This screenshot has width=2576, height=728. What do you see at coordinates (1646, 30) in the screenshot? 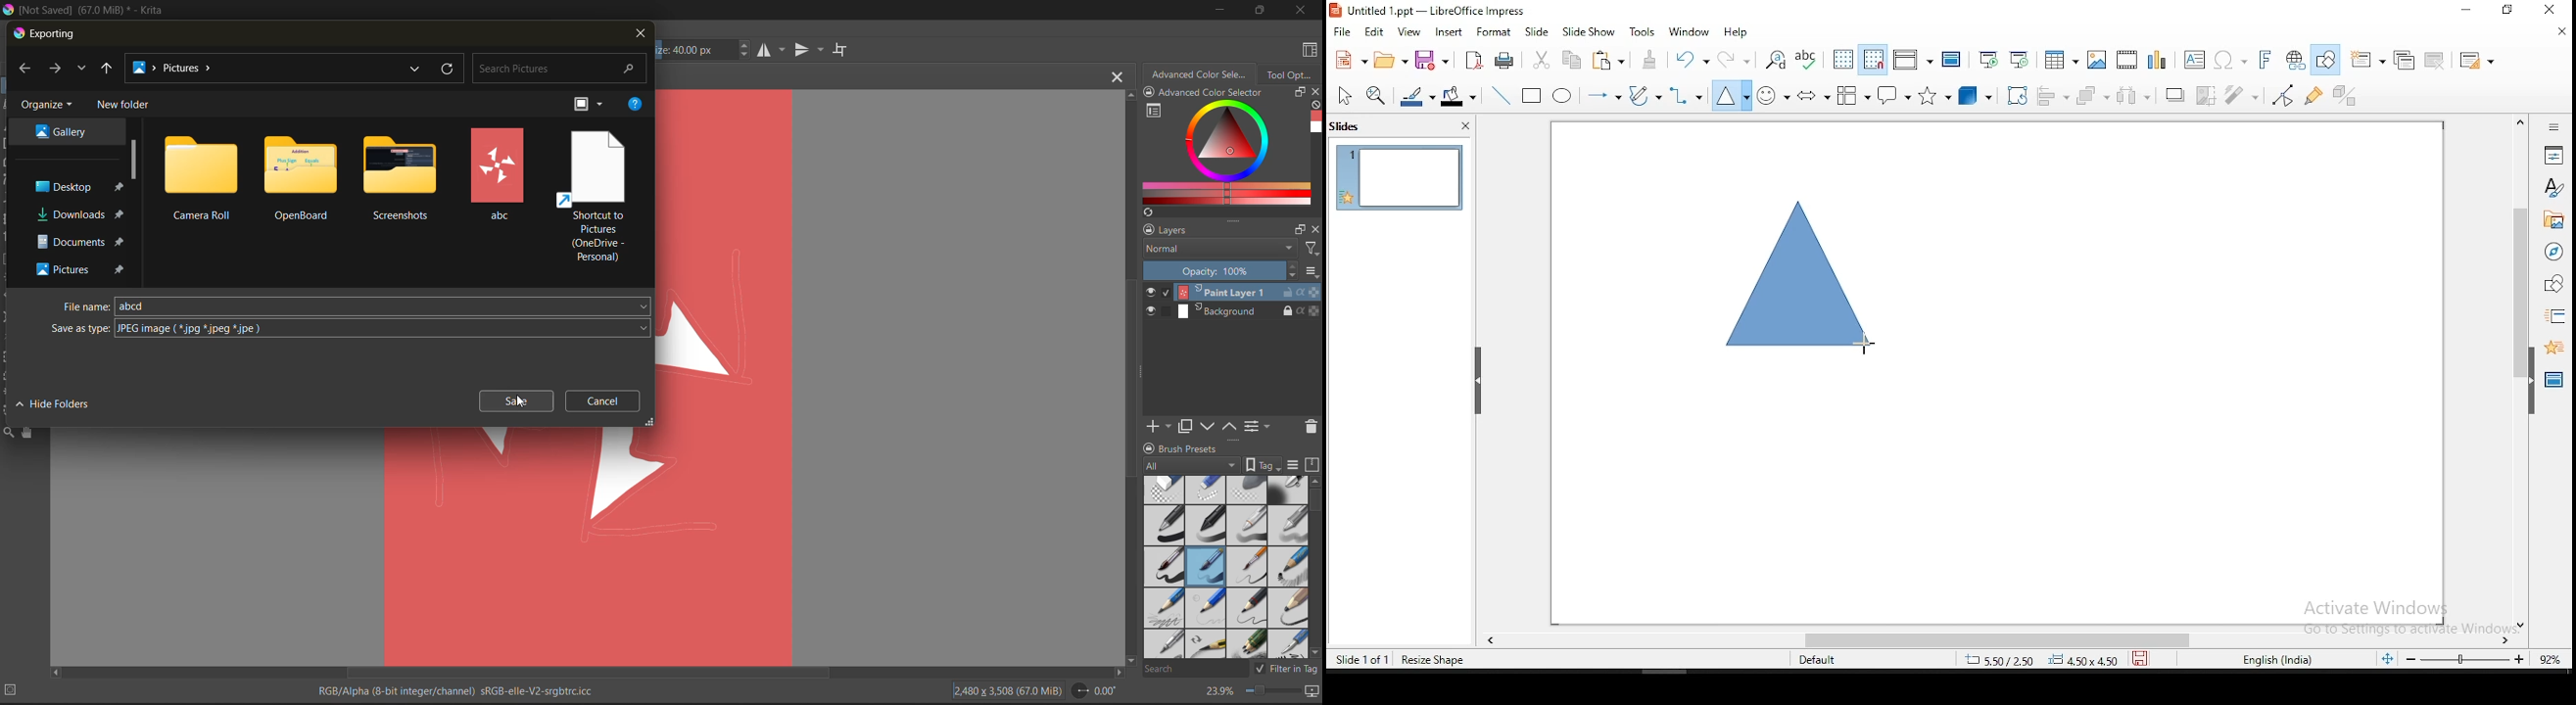
I see `tools` at bounding box center [1646, 30].